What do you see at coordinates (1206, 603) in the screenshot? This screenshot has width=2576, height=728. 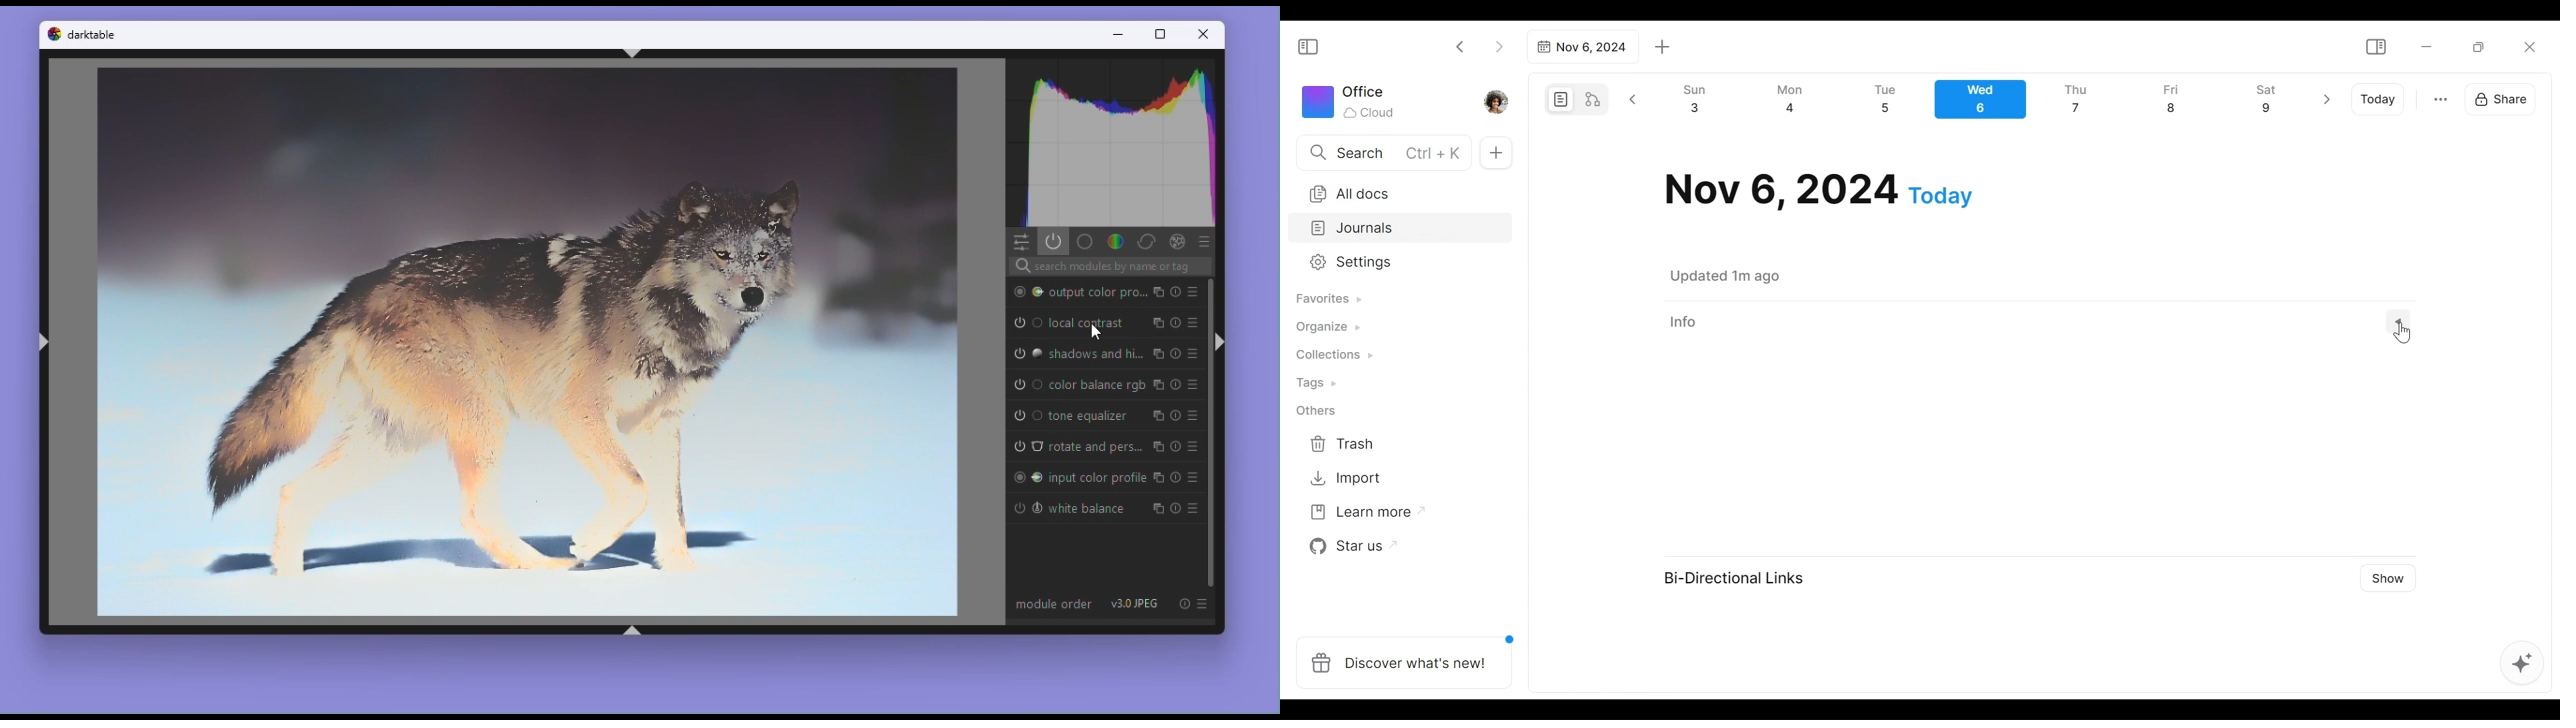 I see `presets and preferences` at bounding box center [1206, 603].